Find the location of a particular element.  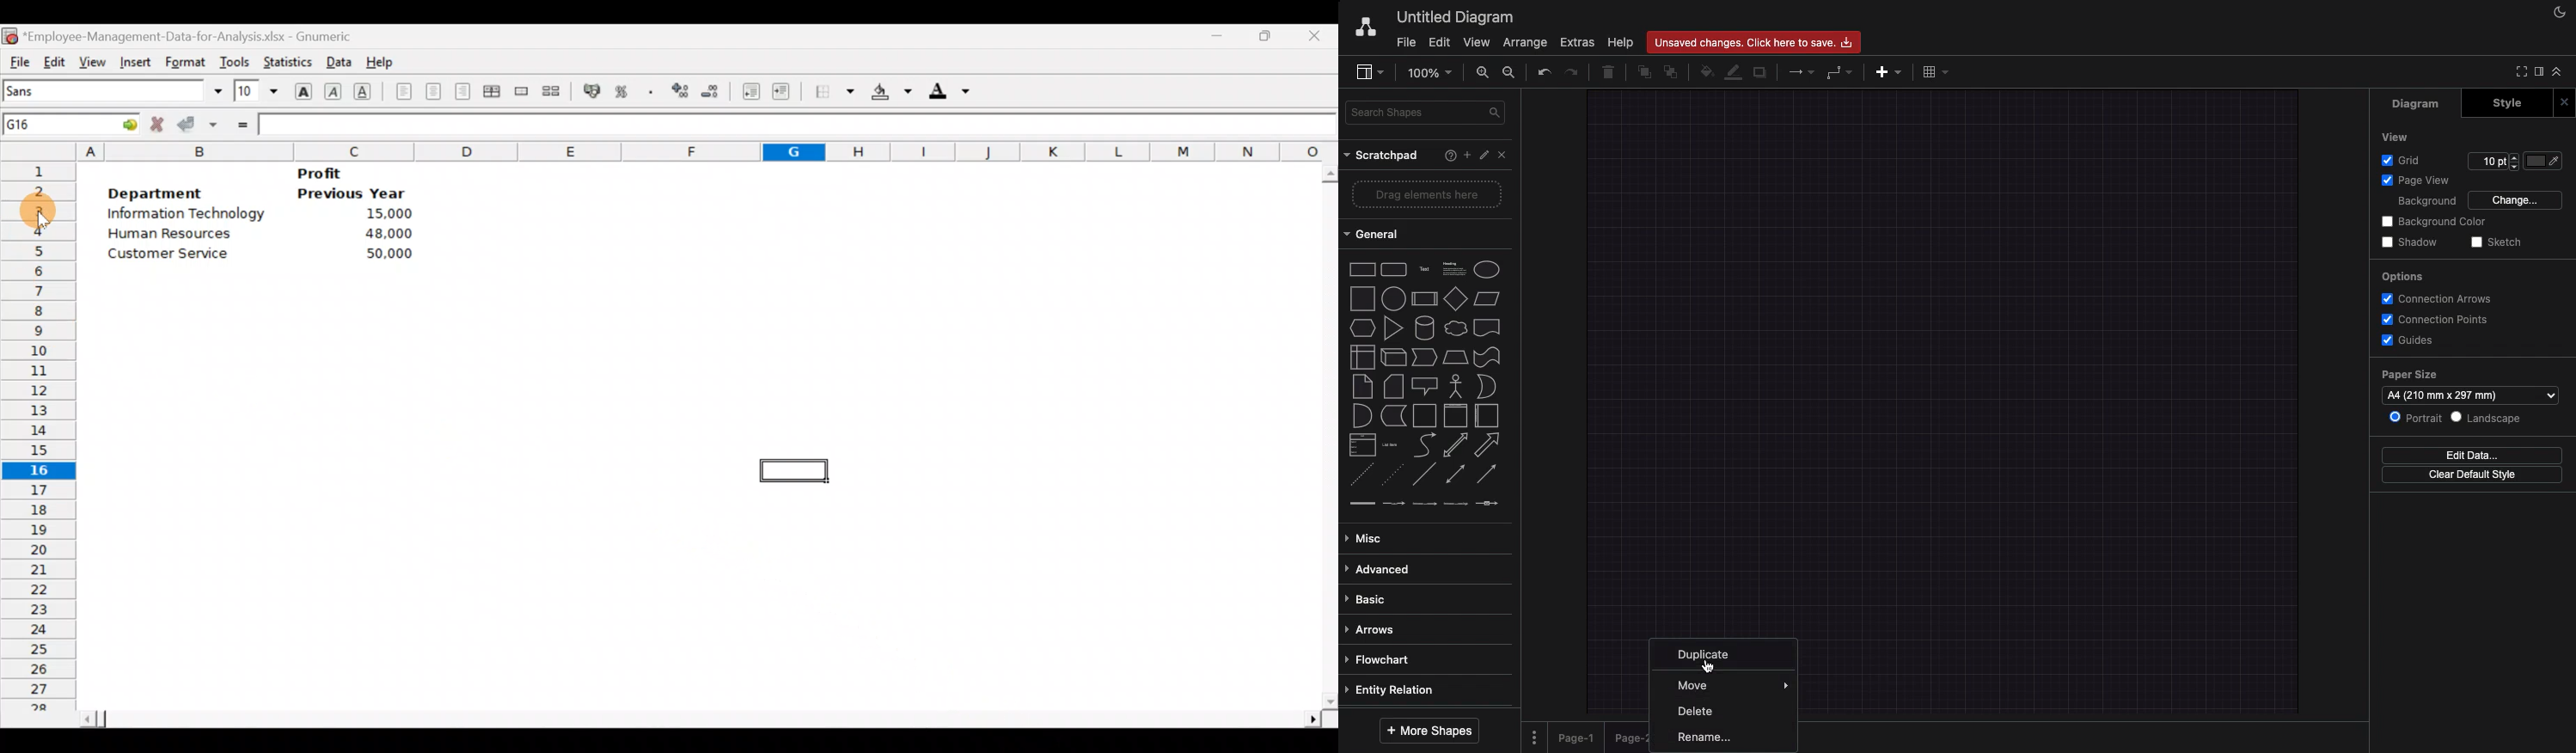

Align right is located at coordinates (465, 91).